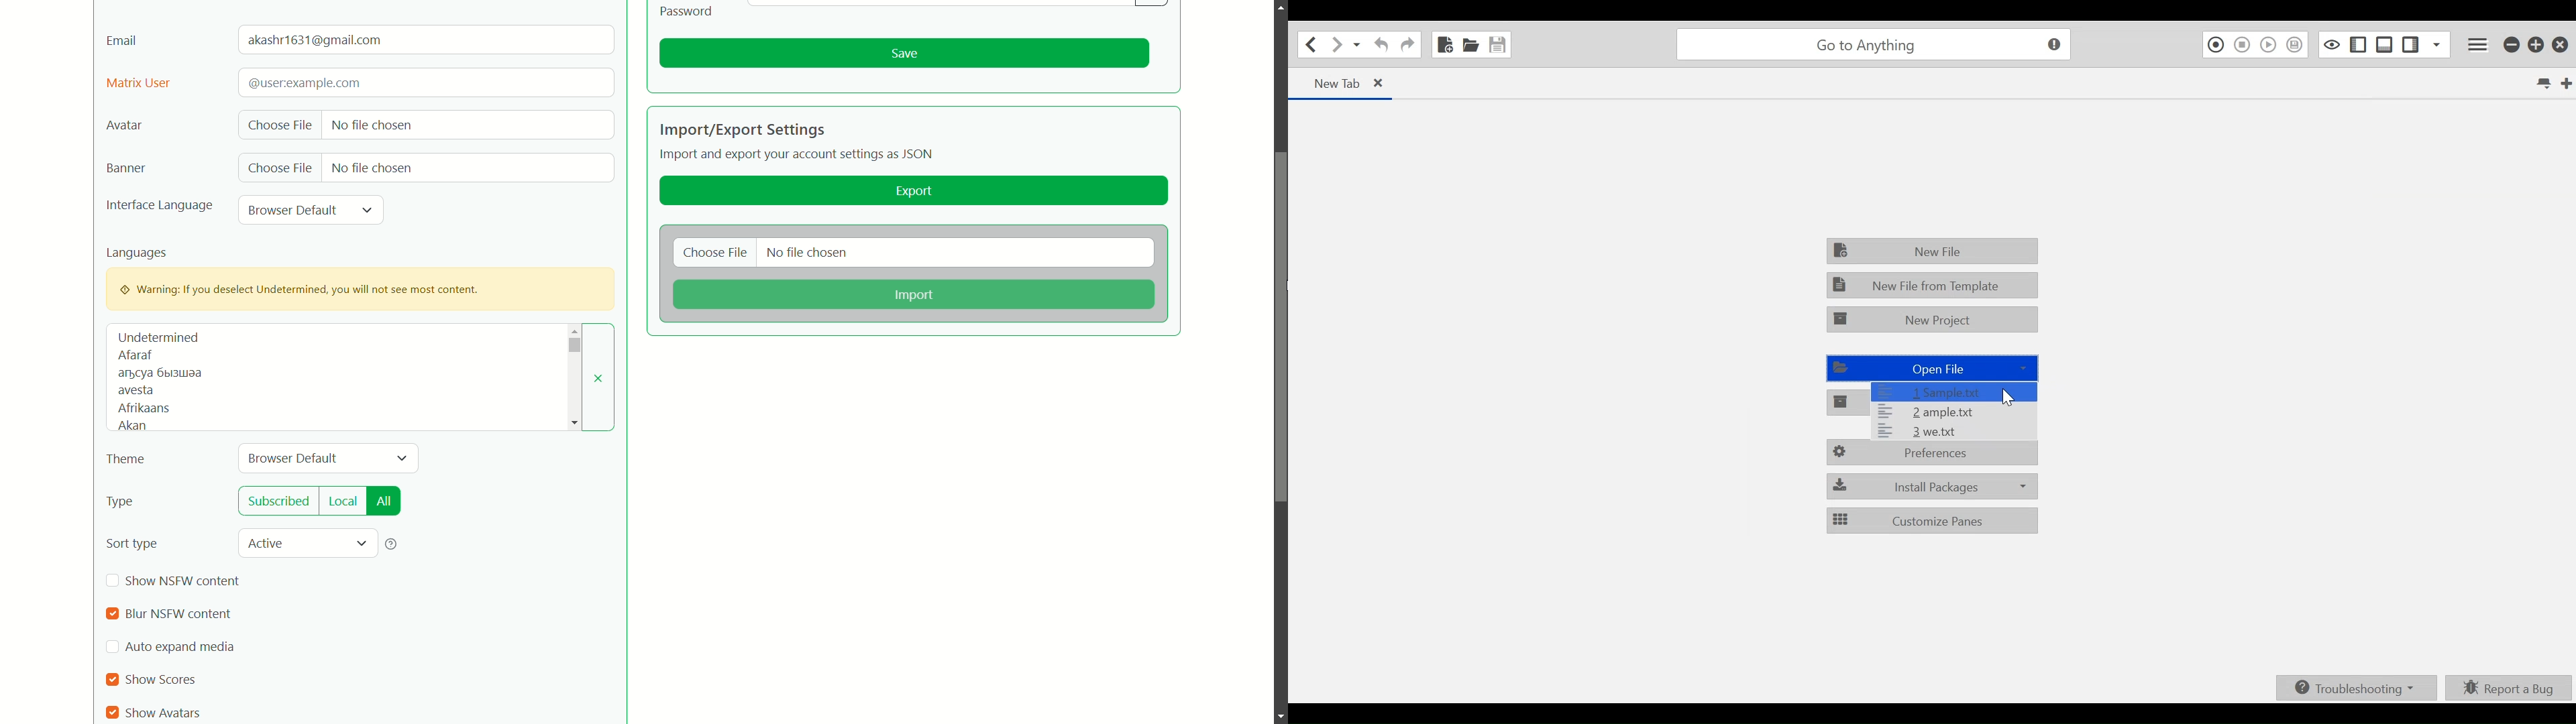 The height and width of the screenshot is (728, 2576). What do you see at coordinates (1380, 45) in the screenshot?
I see `Undo` at bounding box center [1380, 45].